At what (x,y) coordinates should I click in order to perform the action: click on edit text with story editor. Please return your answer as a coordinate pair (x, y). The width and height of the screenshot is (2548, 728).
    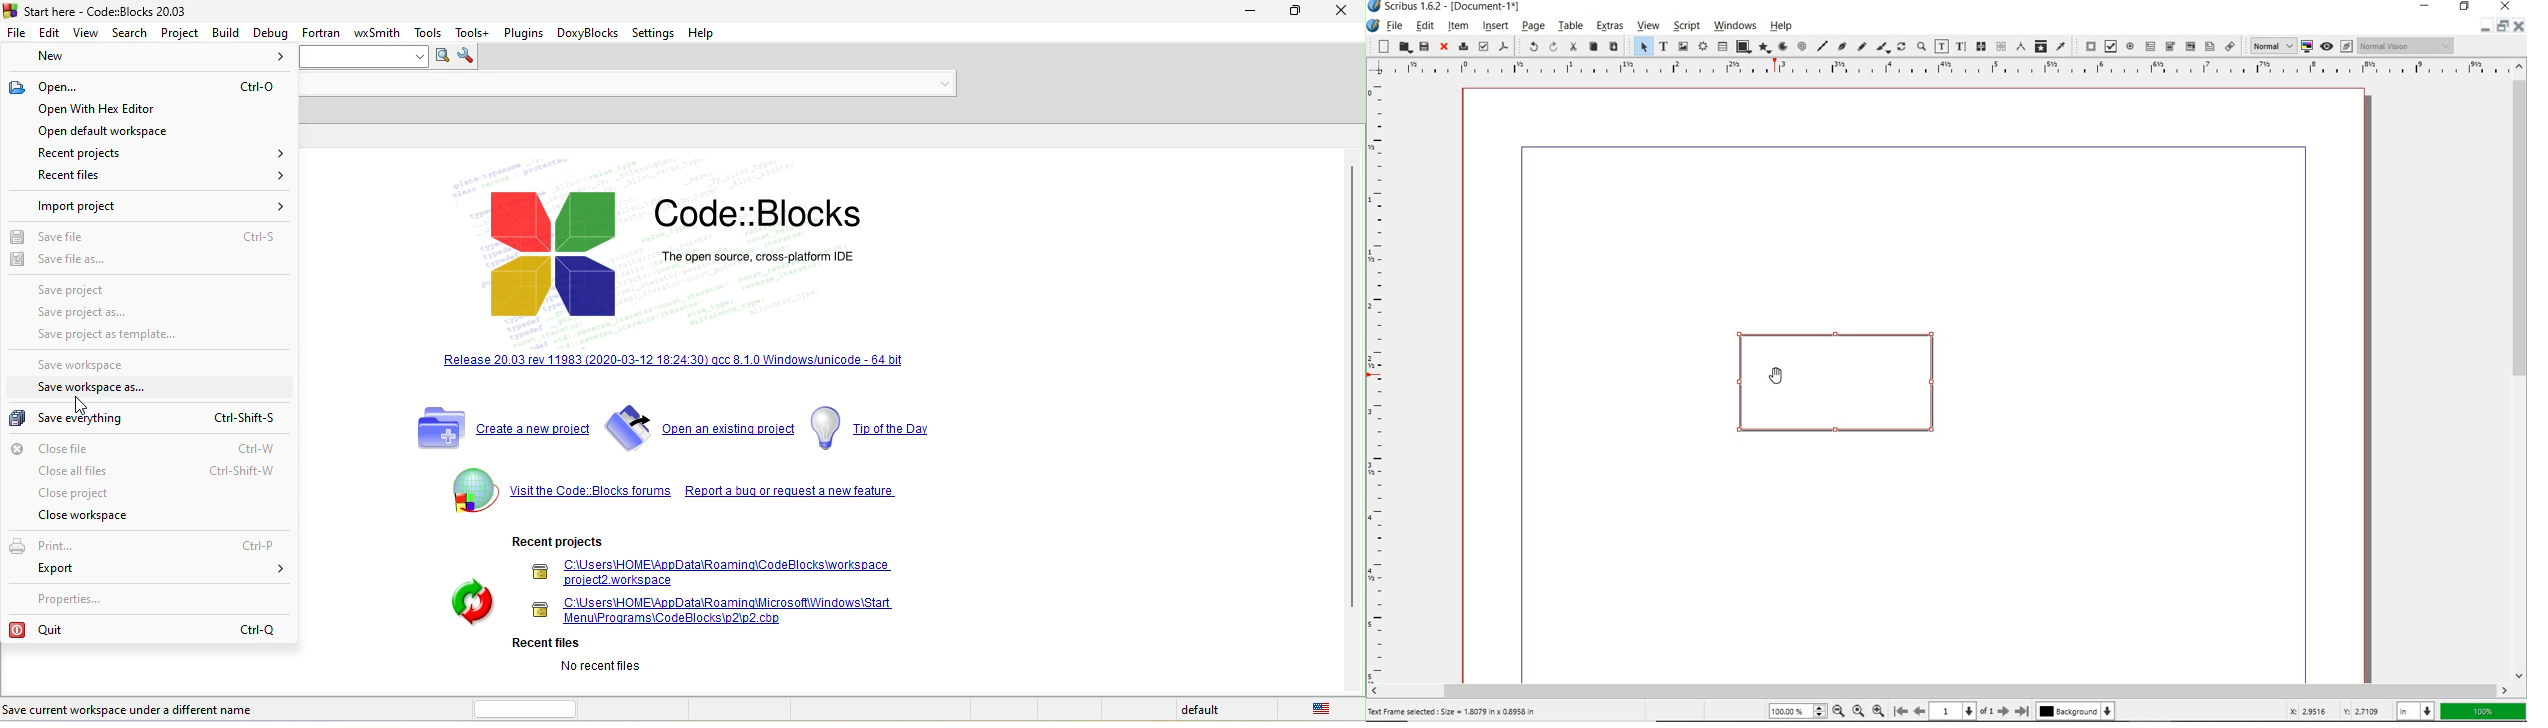
    Looking at the image, I should click on (1961, 47).